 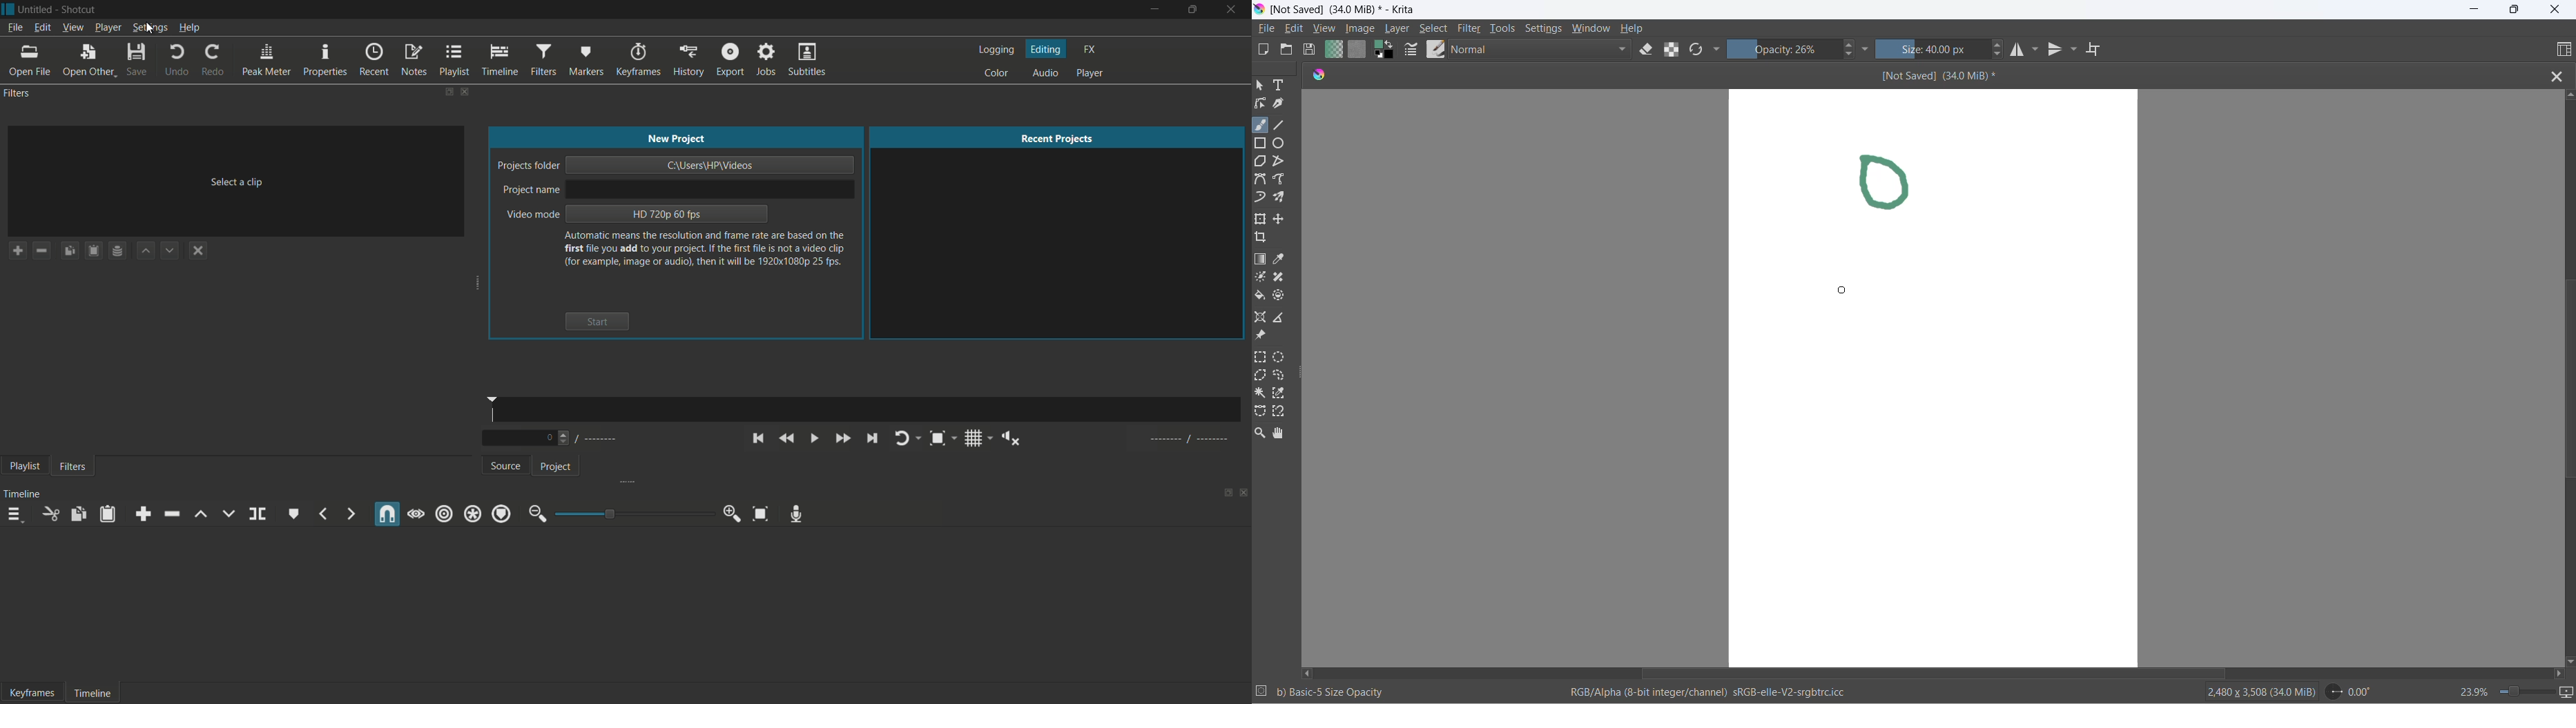 I want to click on lift, so click(x=199, y=514).